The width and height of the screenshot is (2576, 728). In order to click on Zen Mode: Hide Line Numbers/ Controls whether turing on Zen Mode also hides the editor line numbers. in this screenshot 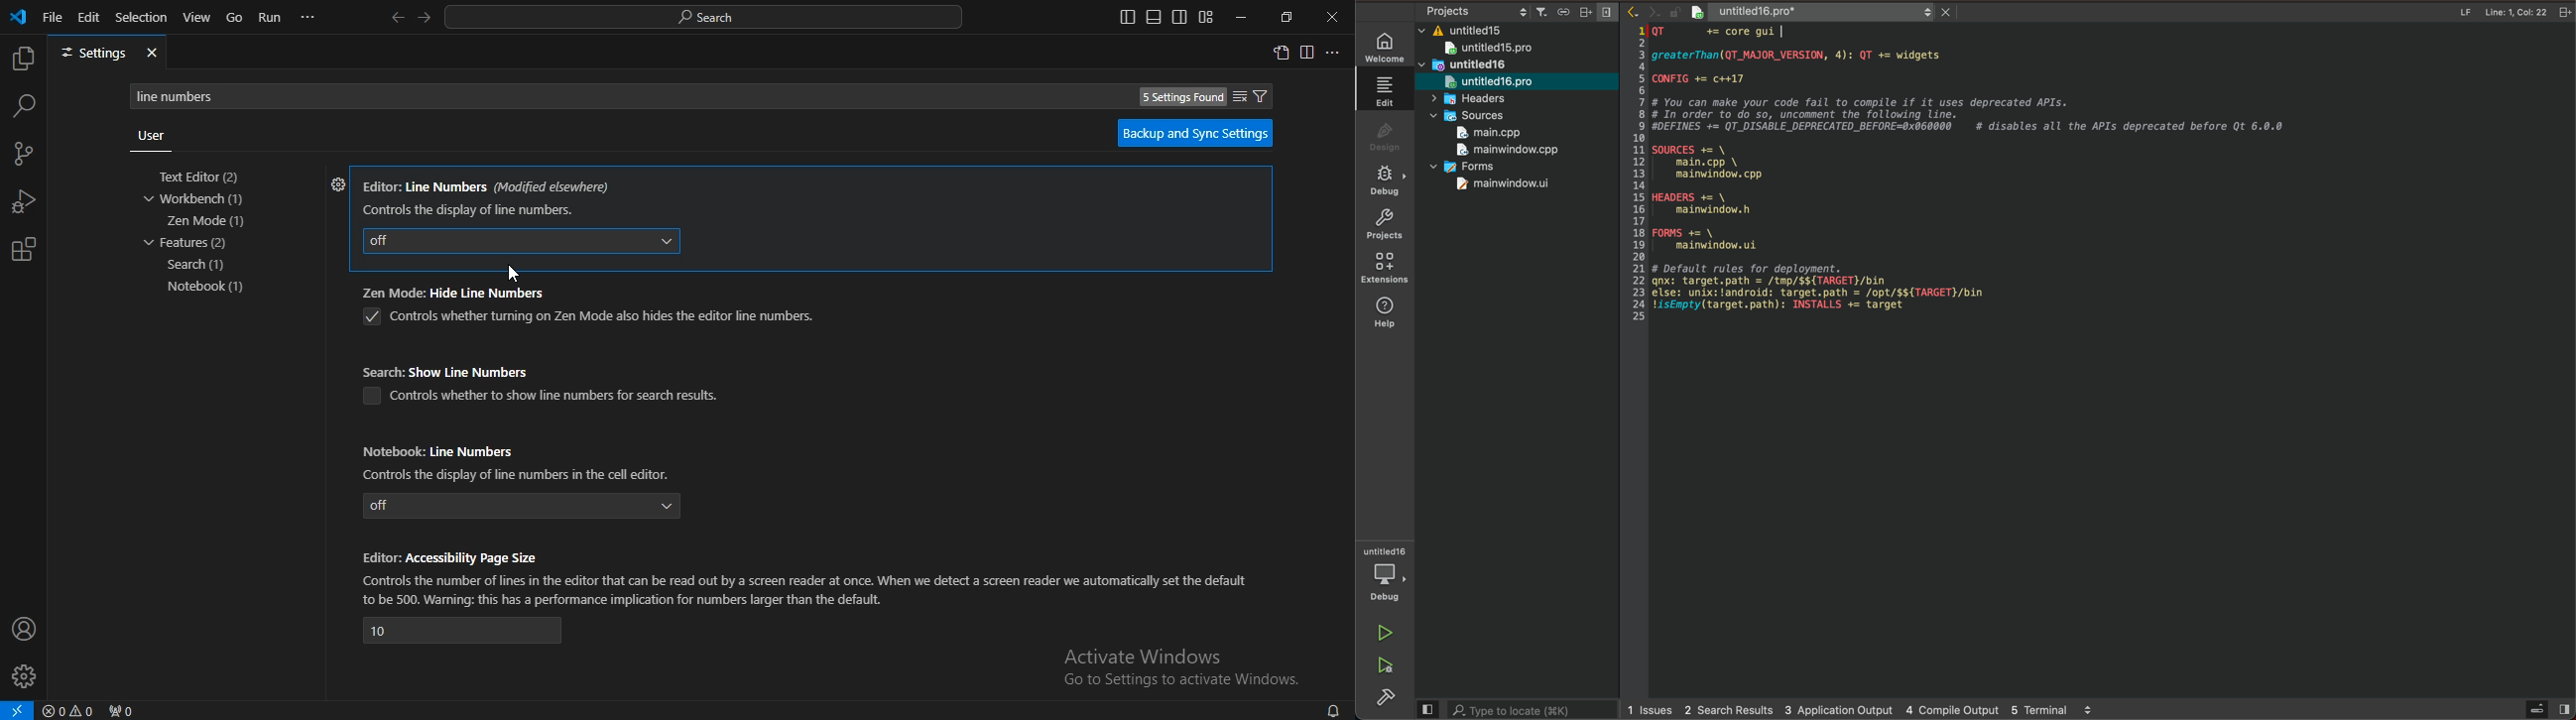, I will do `click(588, 308)`.